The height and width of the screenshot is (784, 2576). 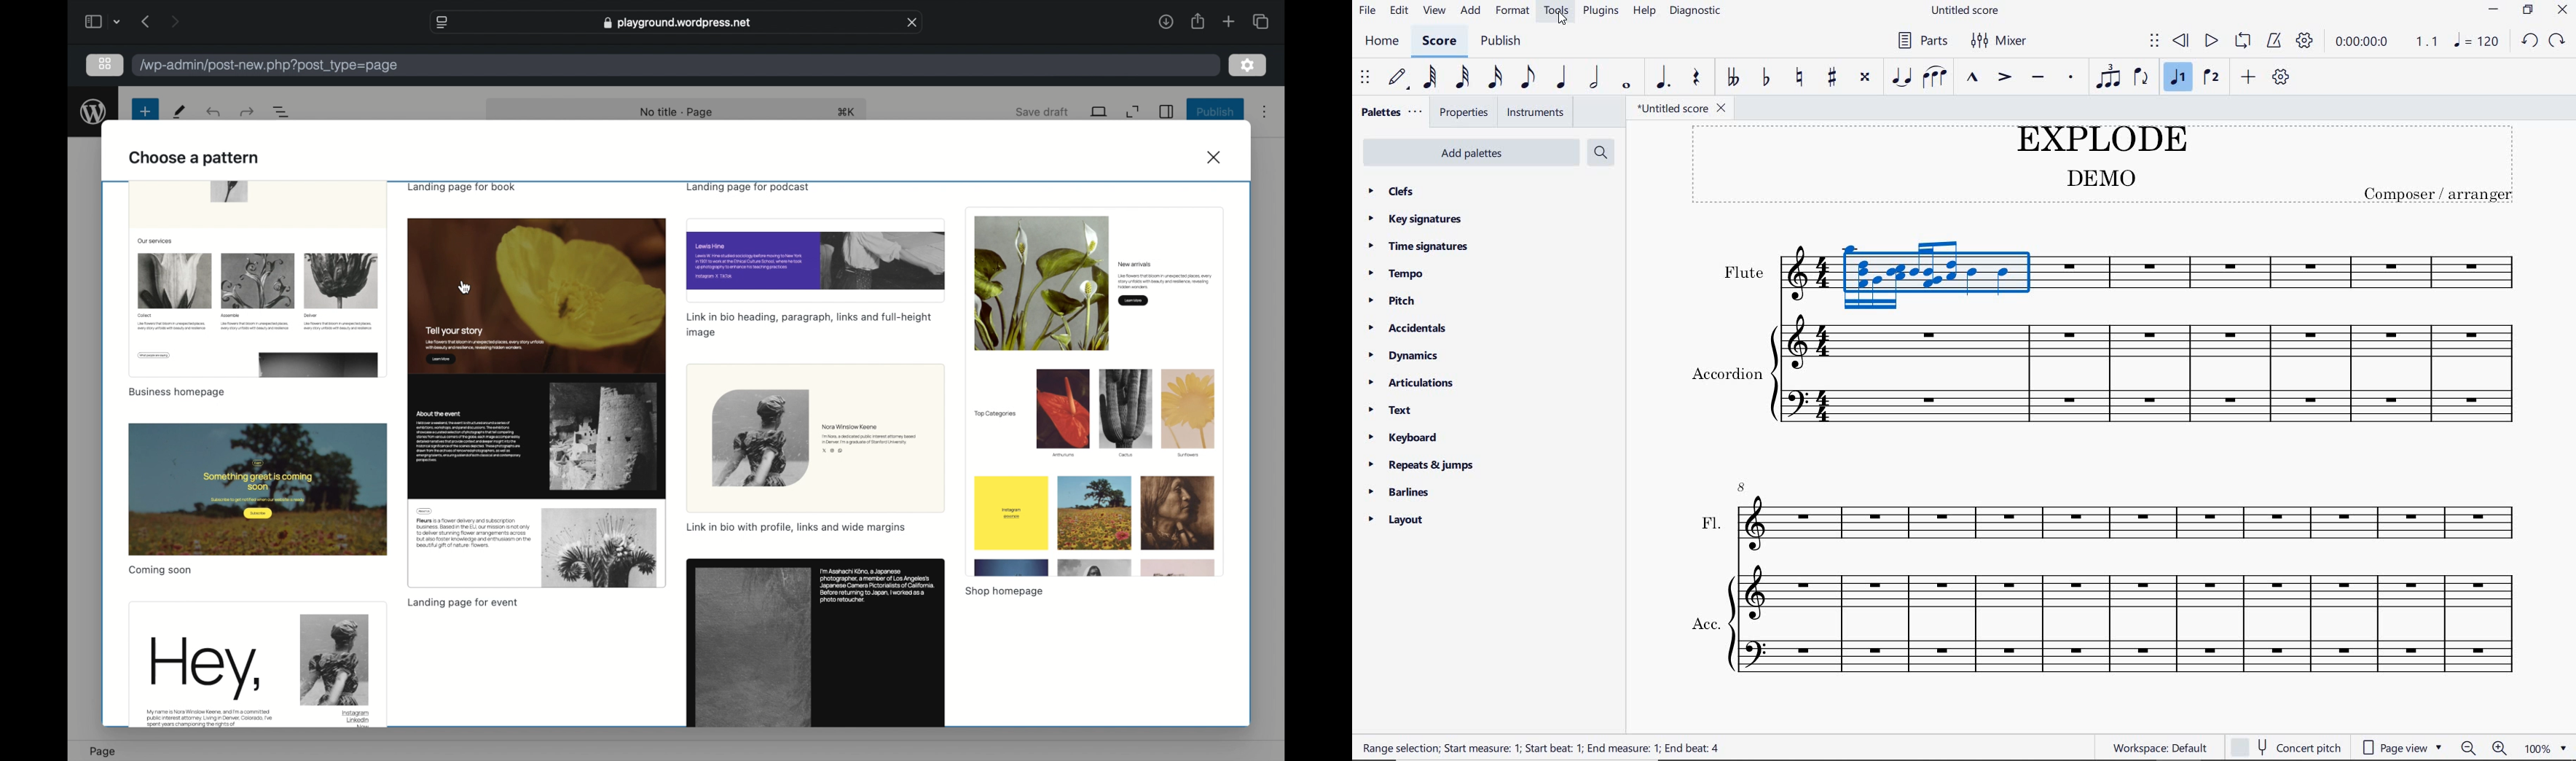 What do you see at coordinates (1463, 113) in the screenshot?
I see `properties` at bounding box center [1463, 113].